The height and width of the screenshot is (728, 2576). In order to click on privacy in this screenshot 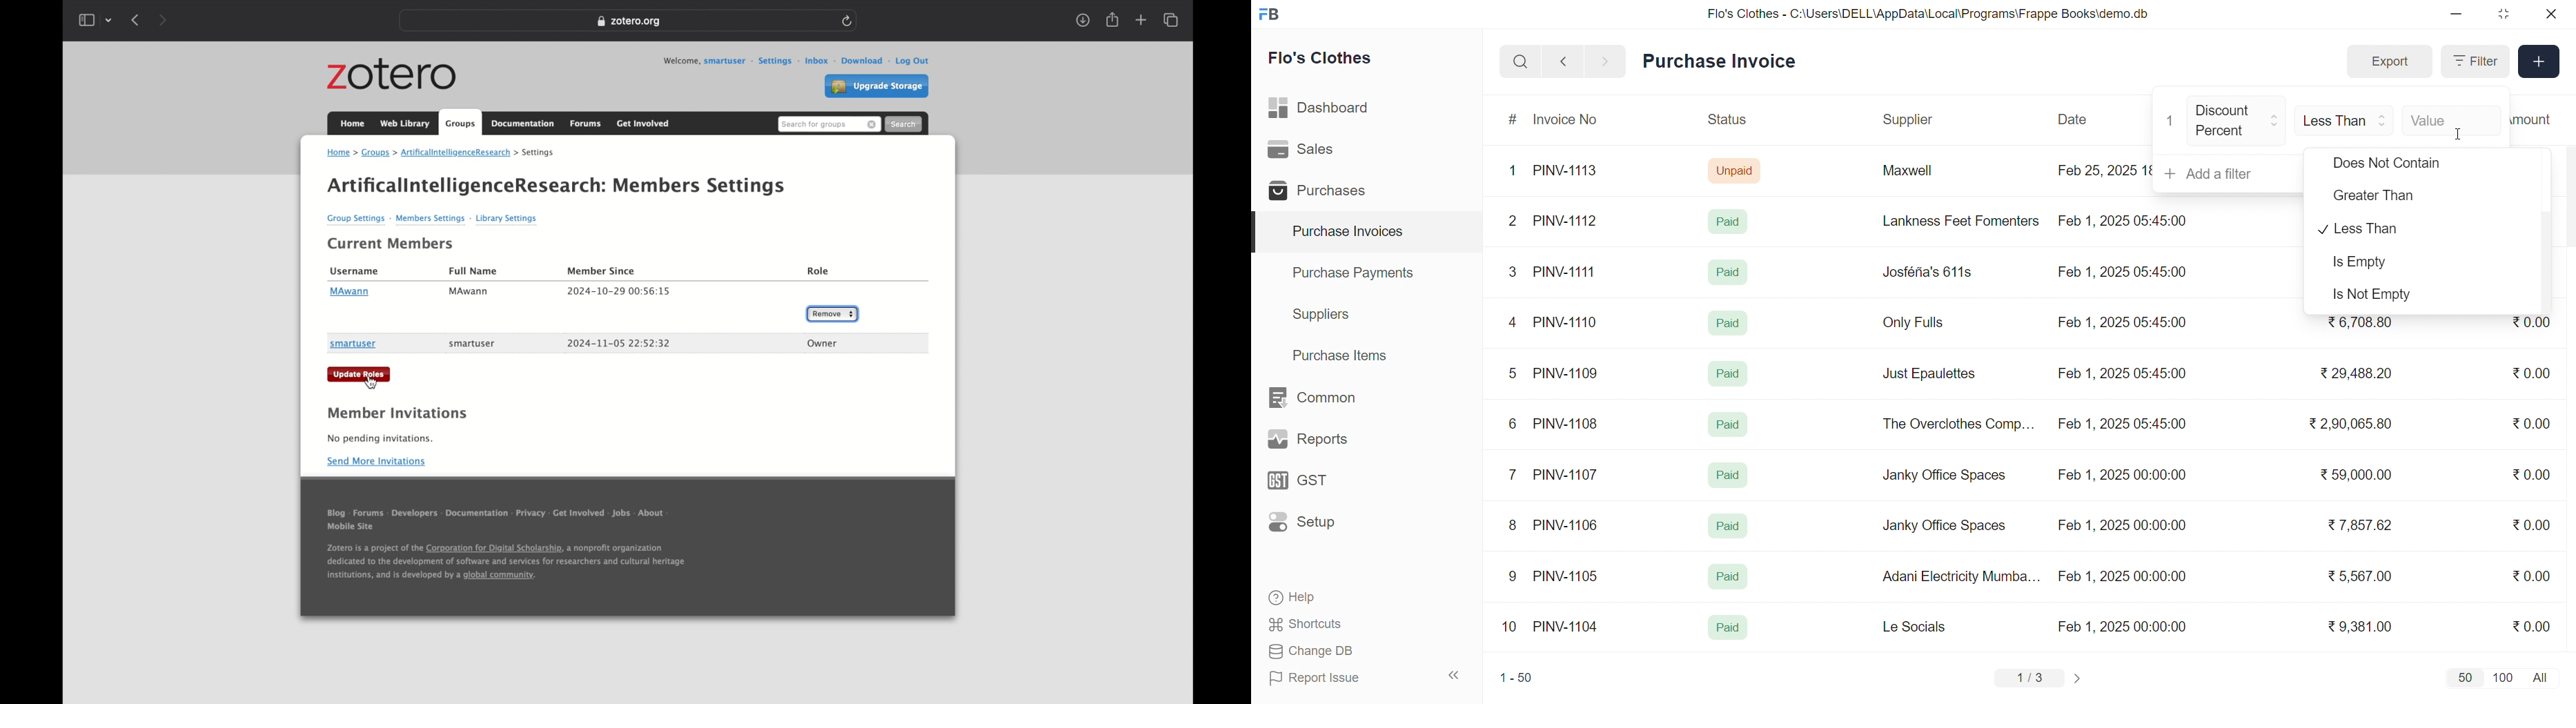, I will do `click(530, 516)`.